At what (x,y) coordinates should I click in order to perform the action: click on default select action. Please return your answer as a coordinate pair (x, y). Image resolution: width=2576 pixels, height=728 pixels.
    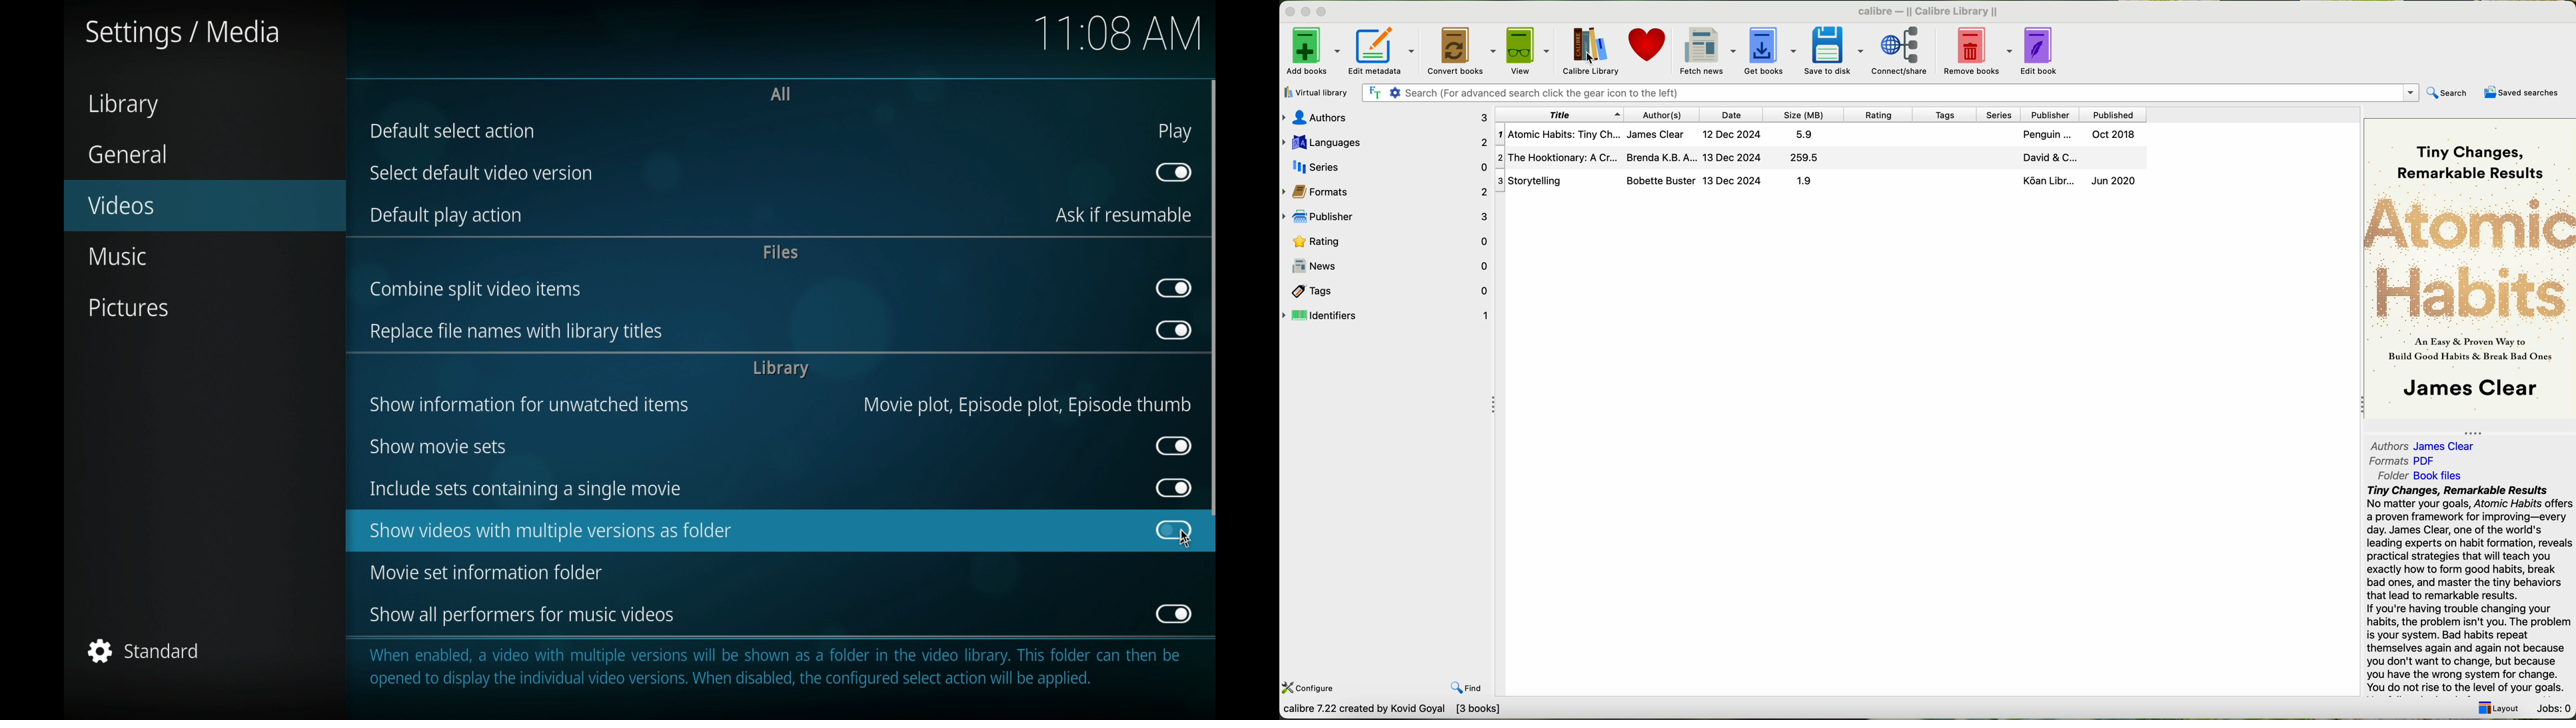
    Looking at the image, I should click on (453, 131).